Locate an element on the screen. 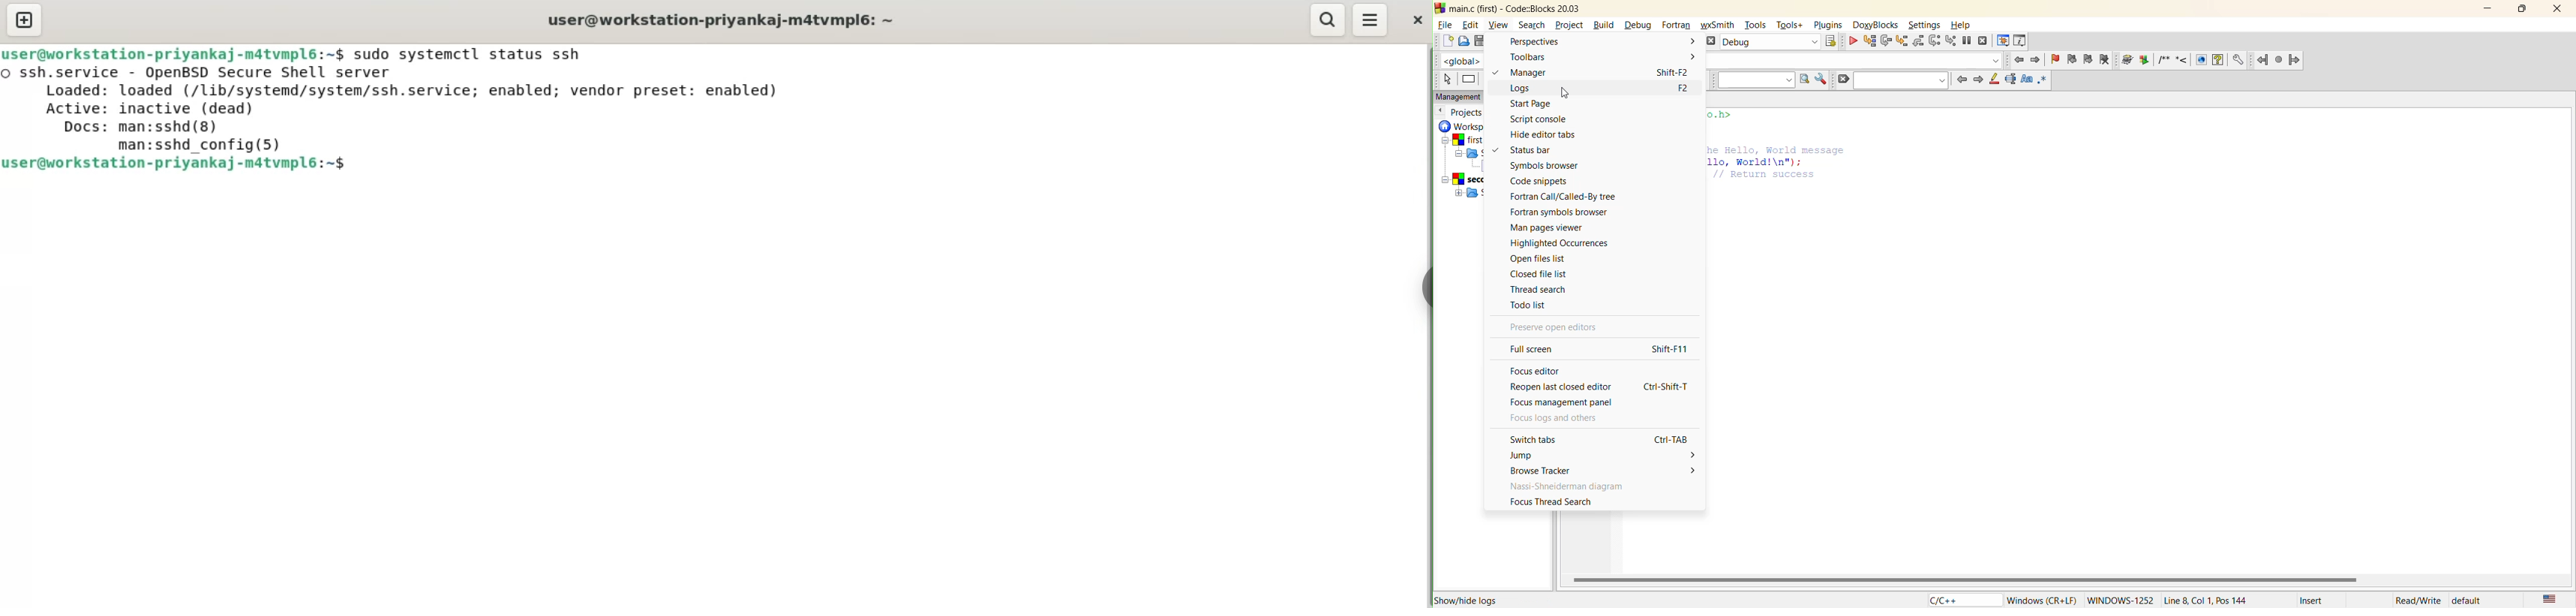 The image size is (2576, 616). selected text is located at coordinates (2011, 79).